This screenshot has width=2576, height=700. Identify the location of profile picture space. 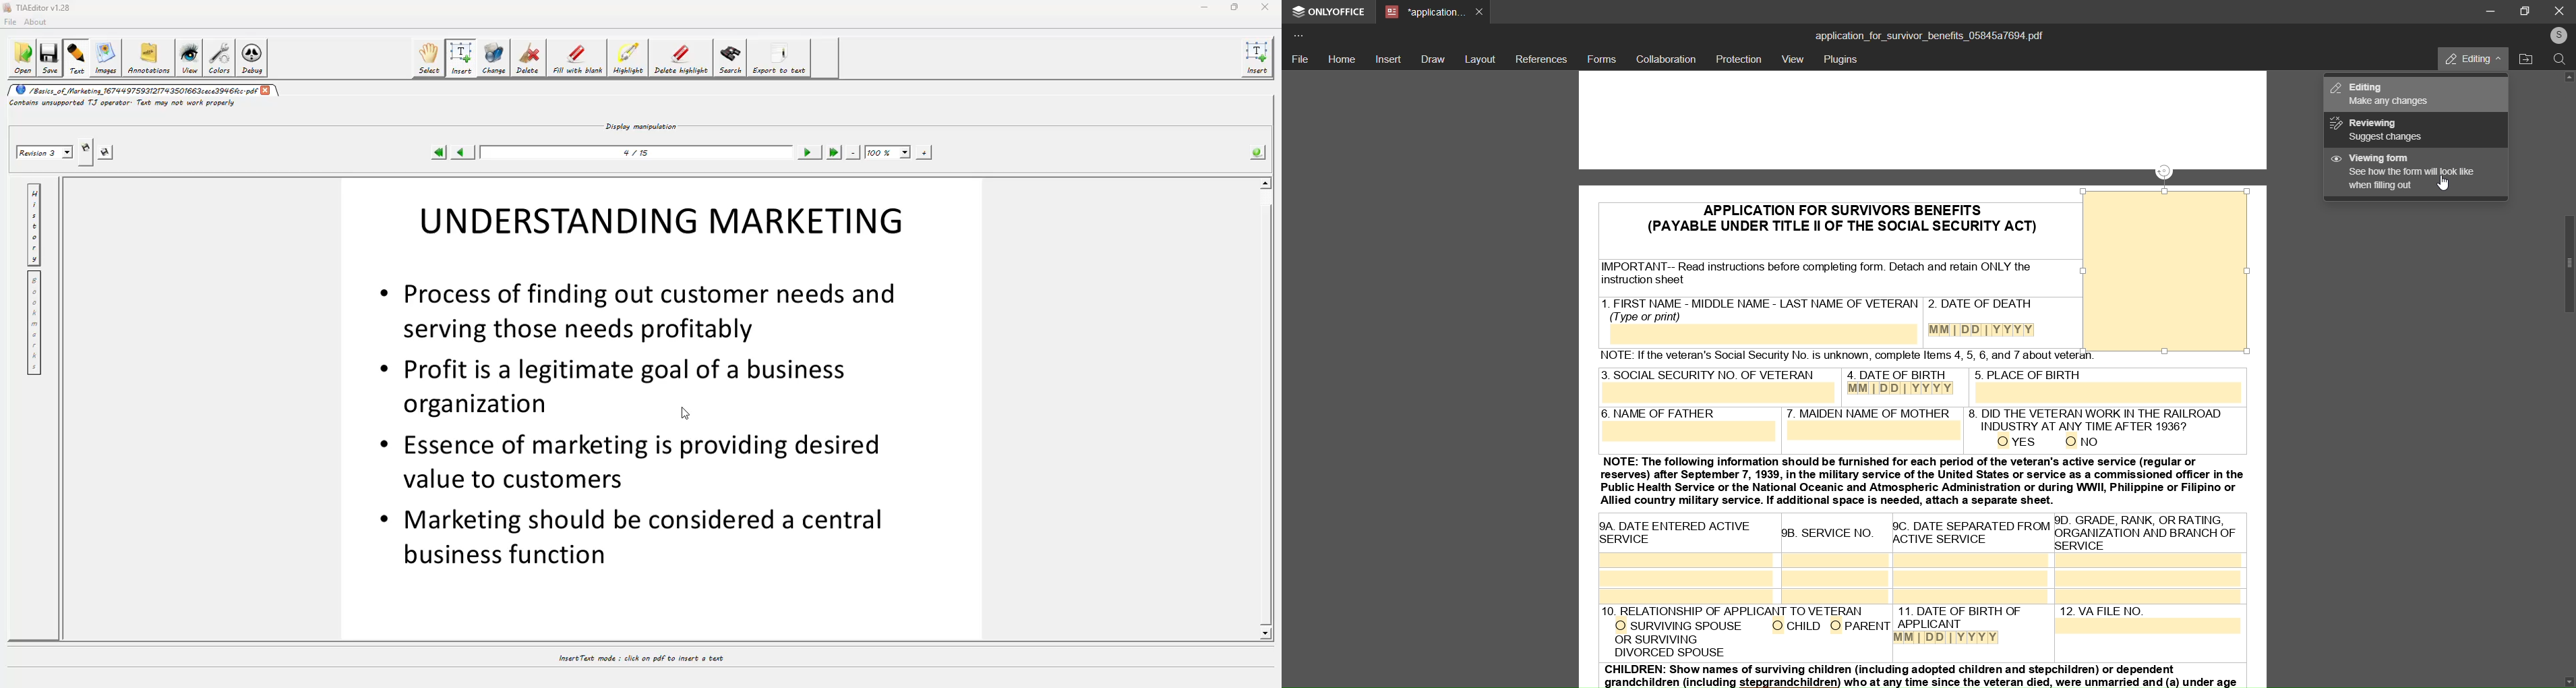
(2164, 273).